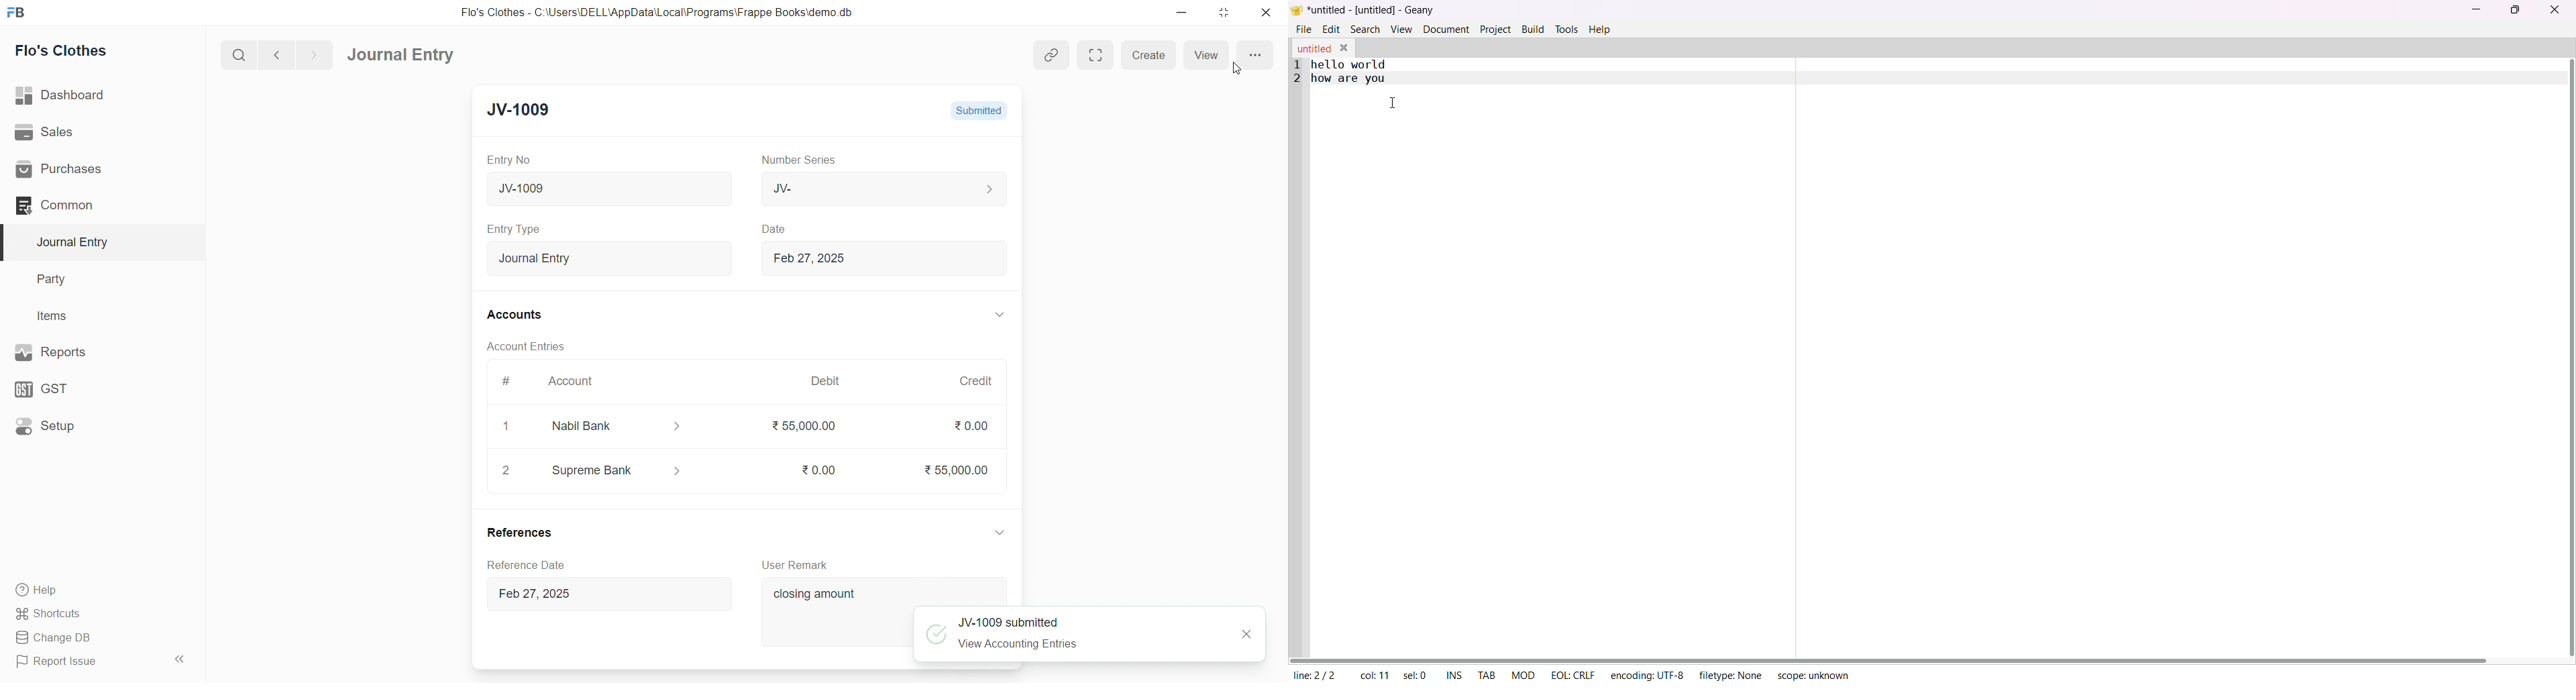  I want to click on closing amount, so click(837, 611).